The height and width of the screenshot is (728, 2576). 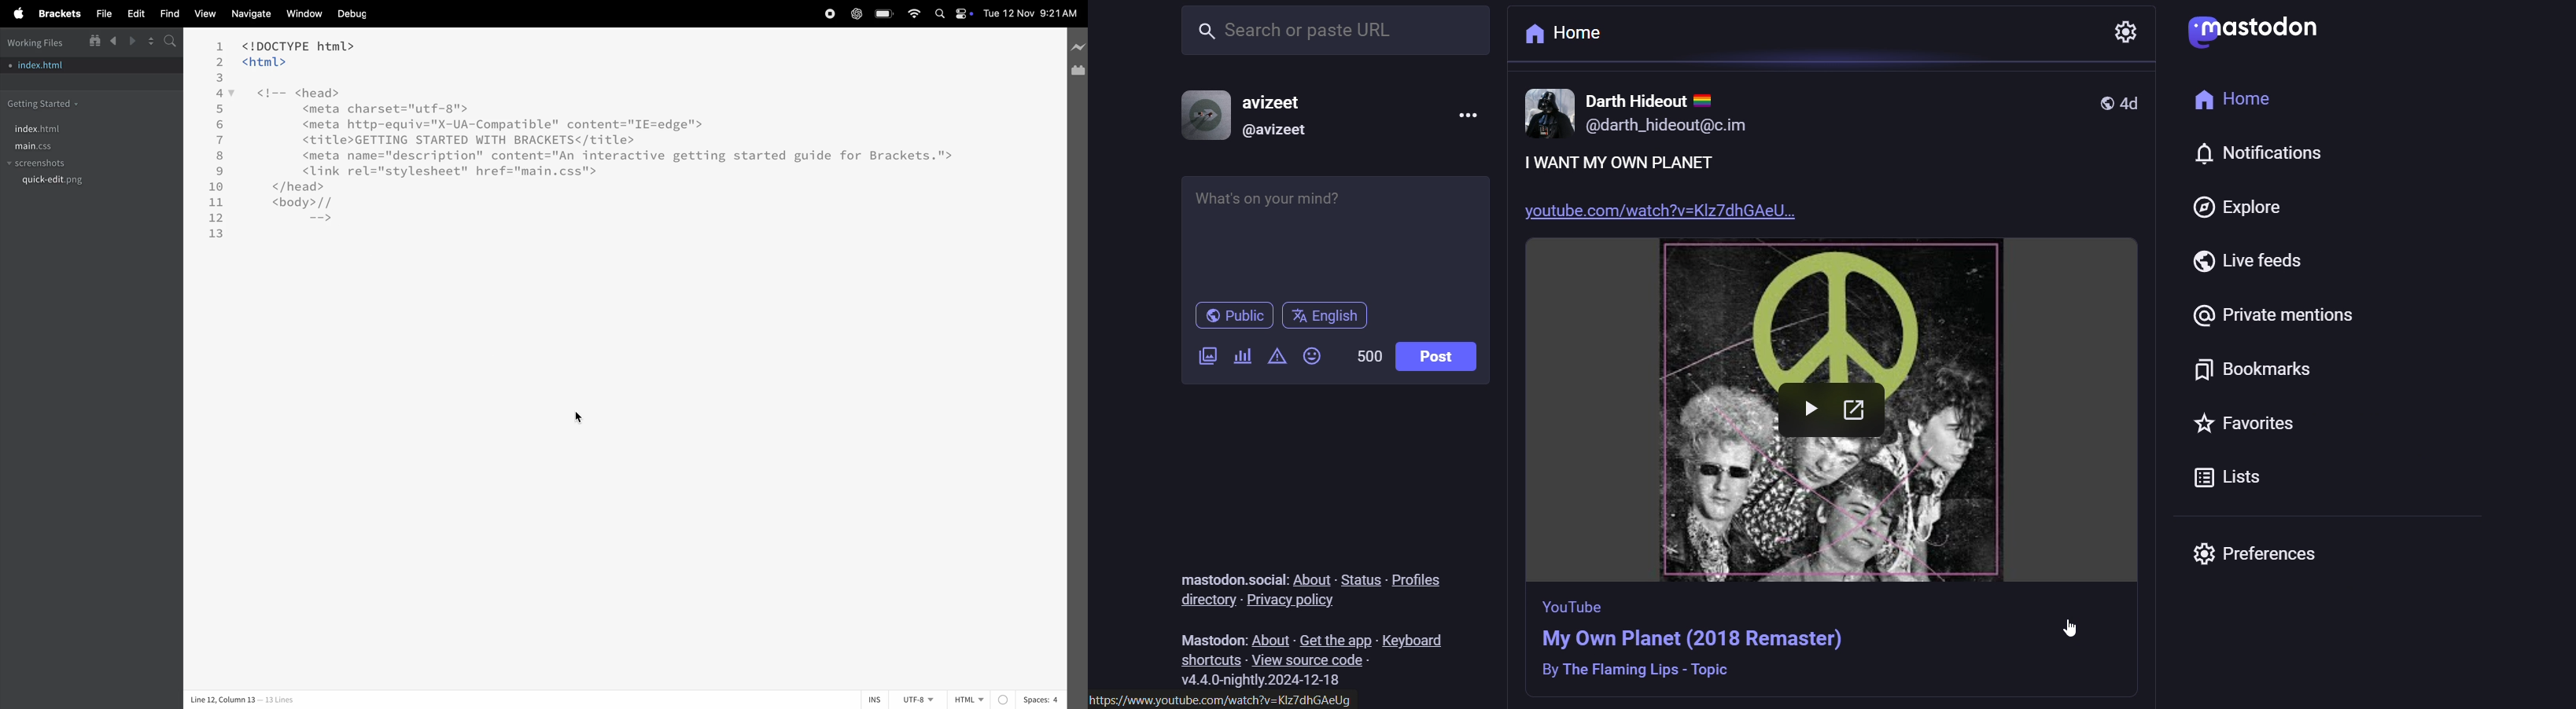 I want to click on cursor, so click(x=582, y=417).